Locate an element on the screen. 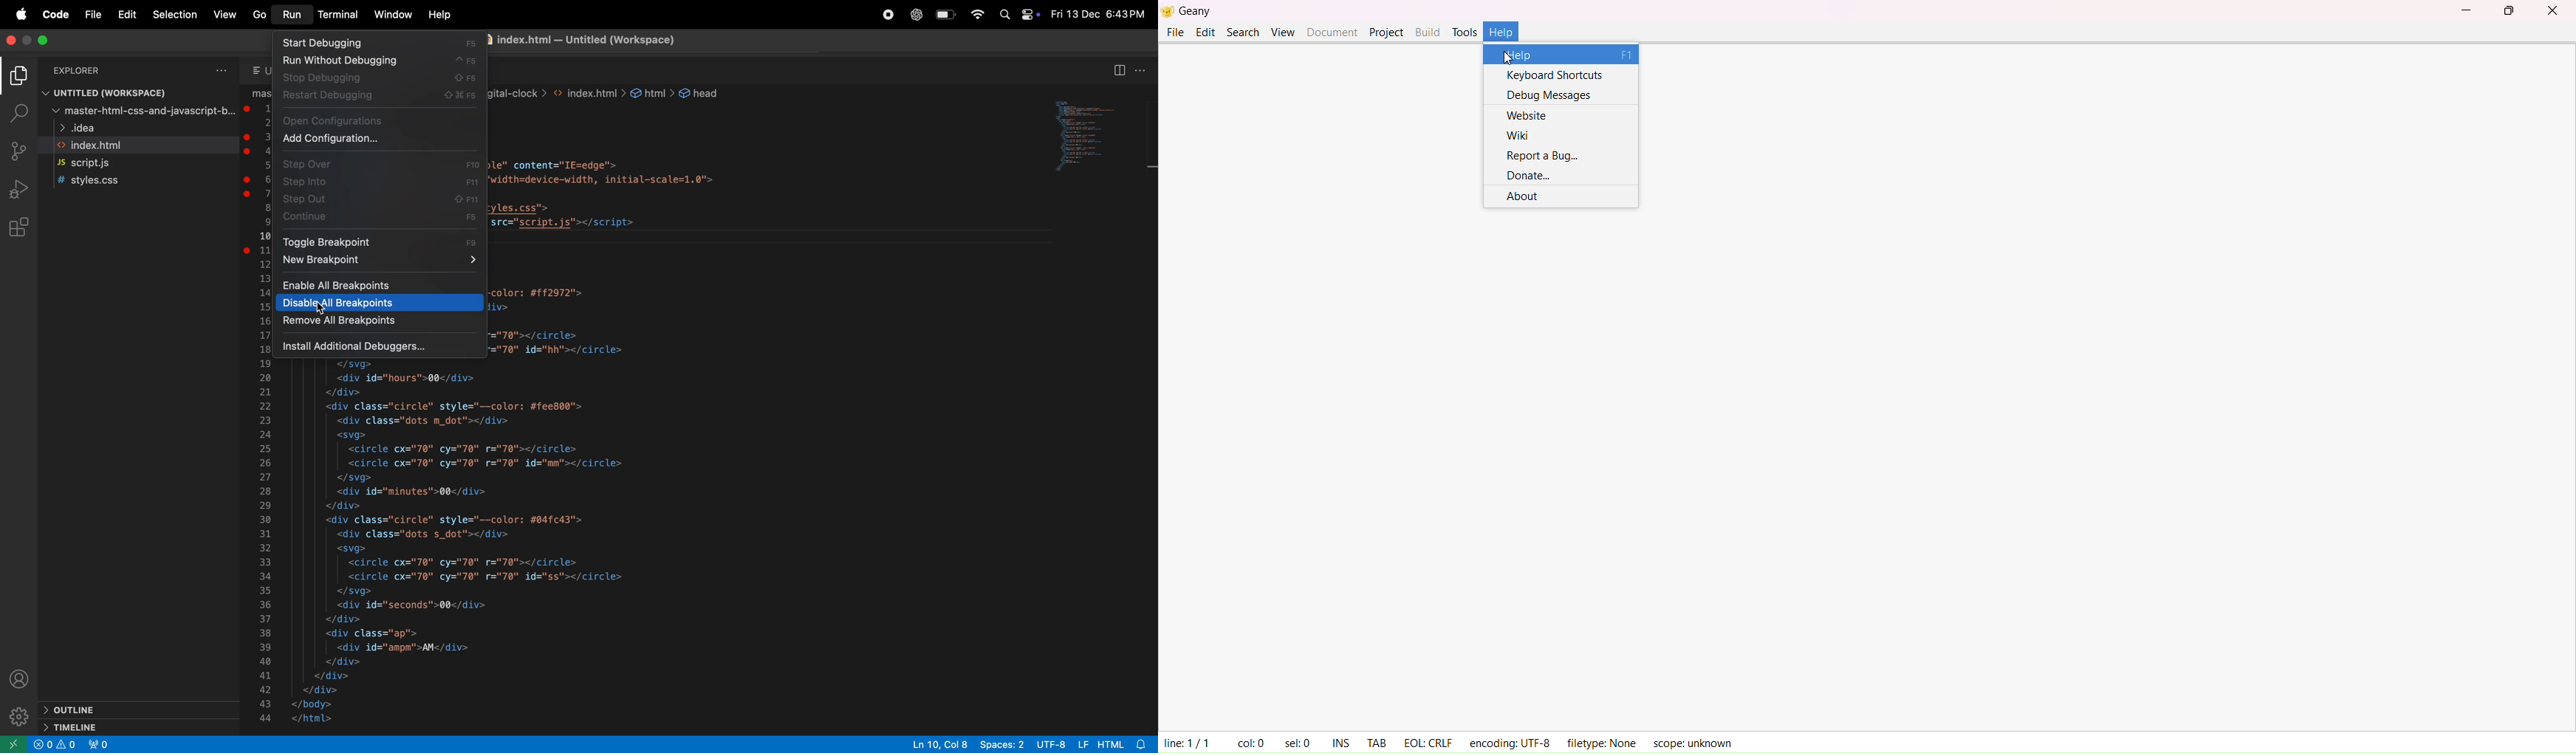 This screenshot has height=756, width=2576. stop debugging is located at coordinates (383, 78).